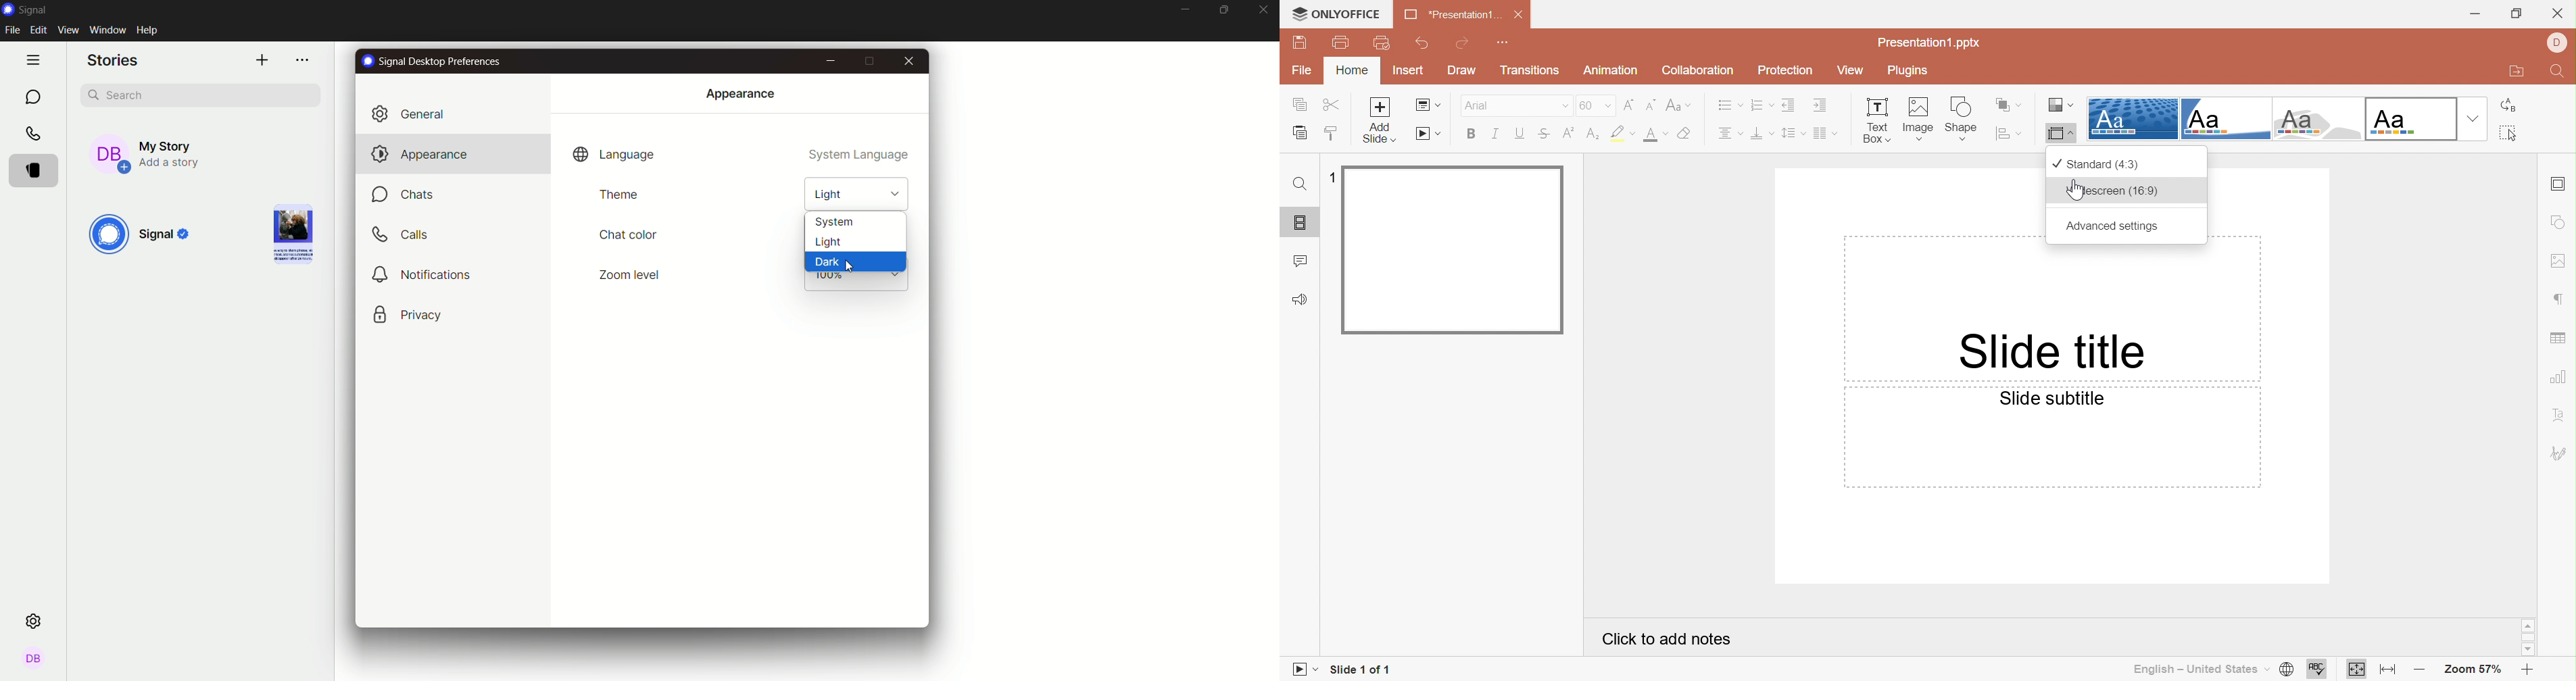  I want to click on Fit to slide, so click(2356, 670).